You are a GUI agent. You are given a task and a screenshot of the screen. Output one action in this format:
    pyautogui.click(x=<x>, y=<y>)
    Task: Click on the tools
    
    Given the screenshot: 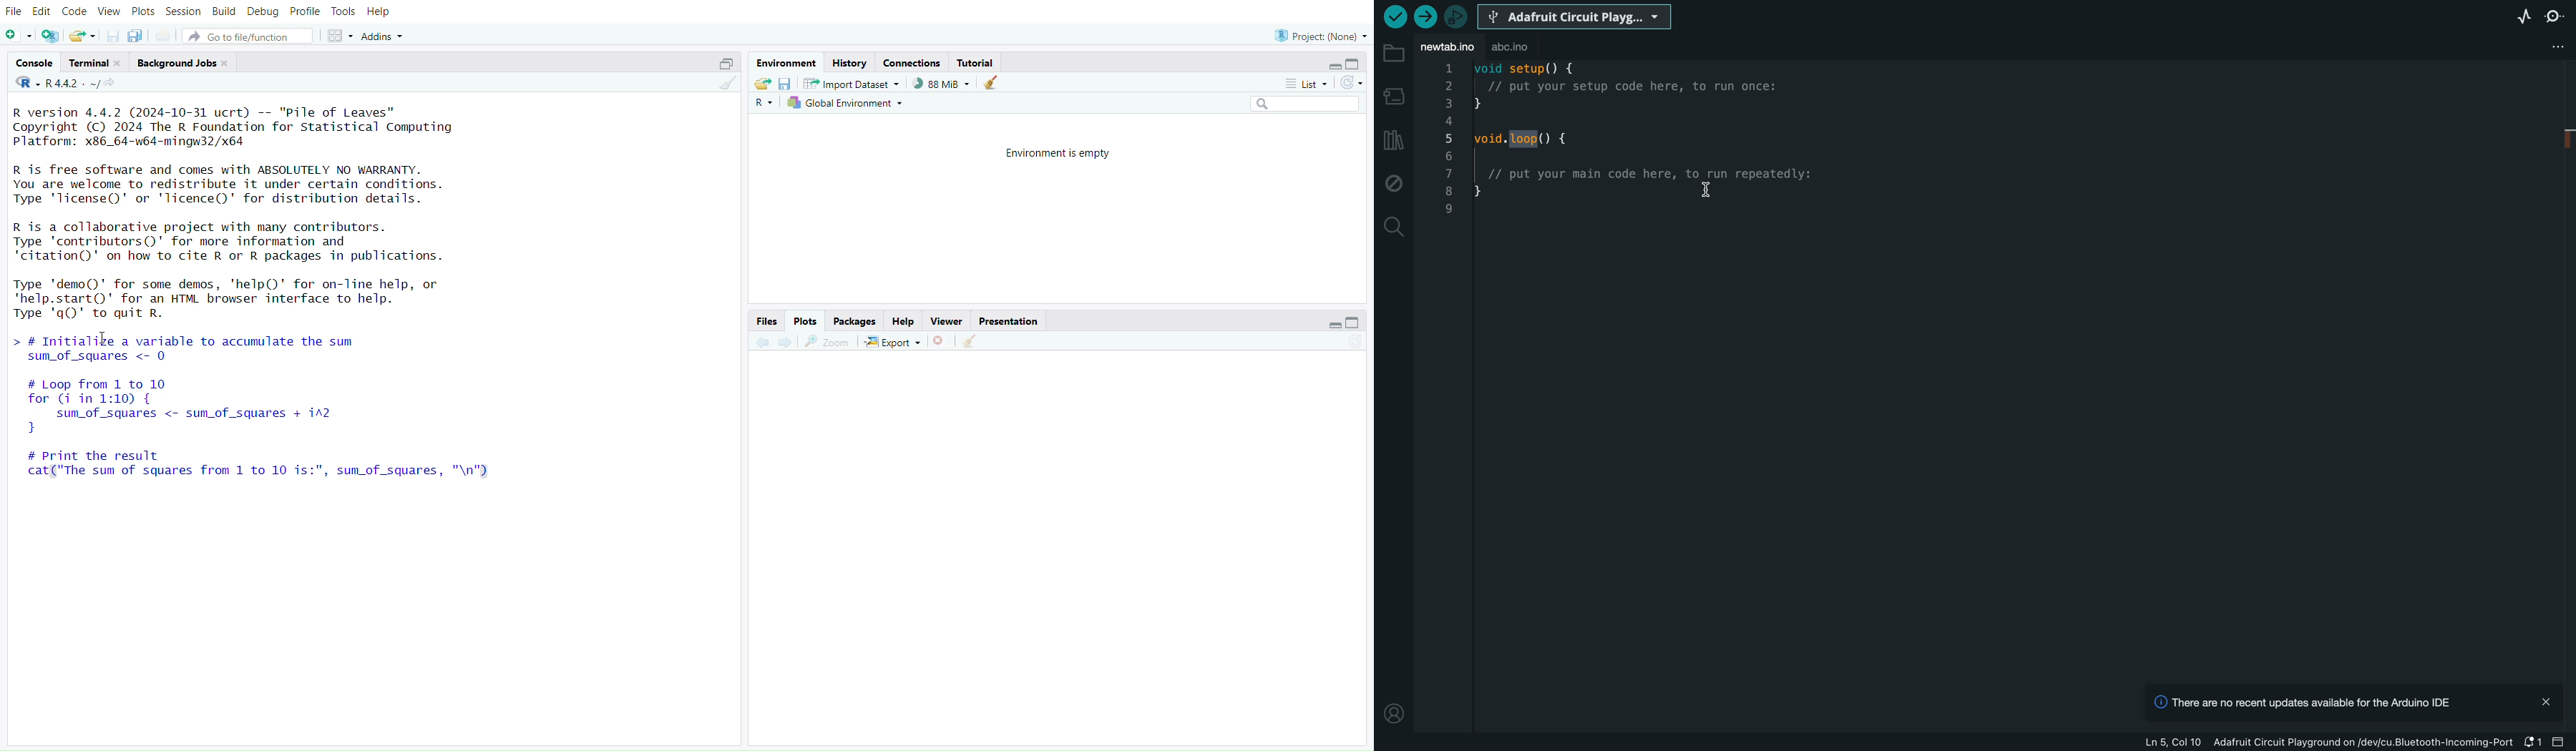 What is the action you would take?
    pyautogui.click(x=344, y=11)
    